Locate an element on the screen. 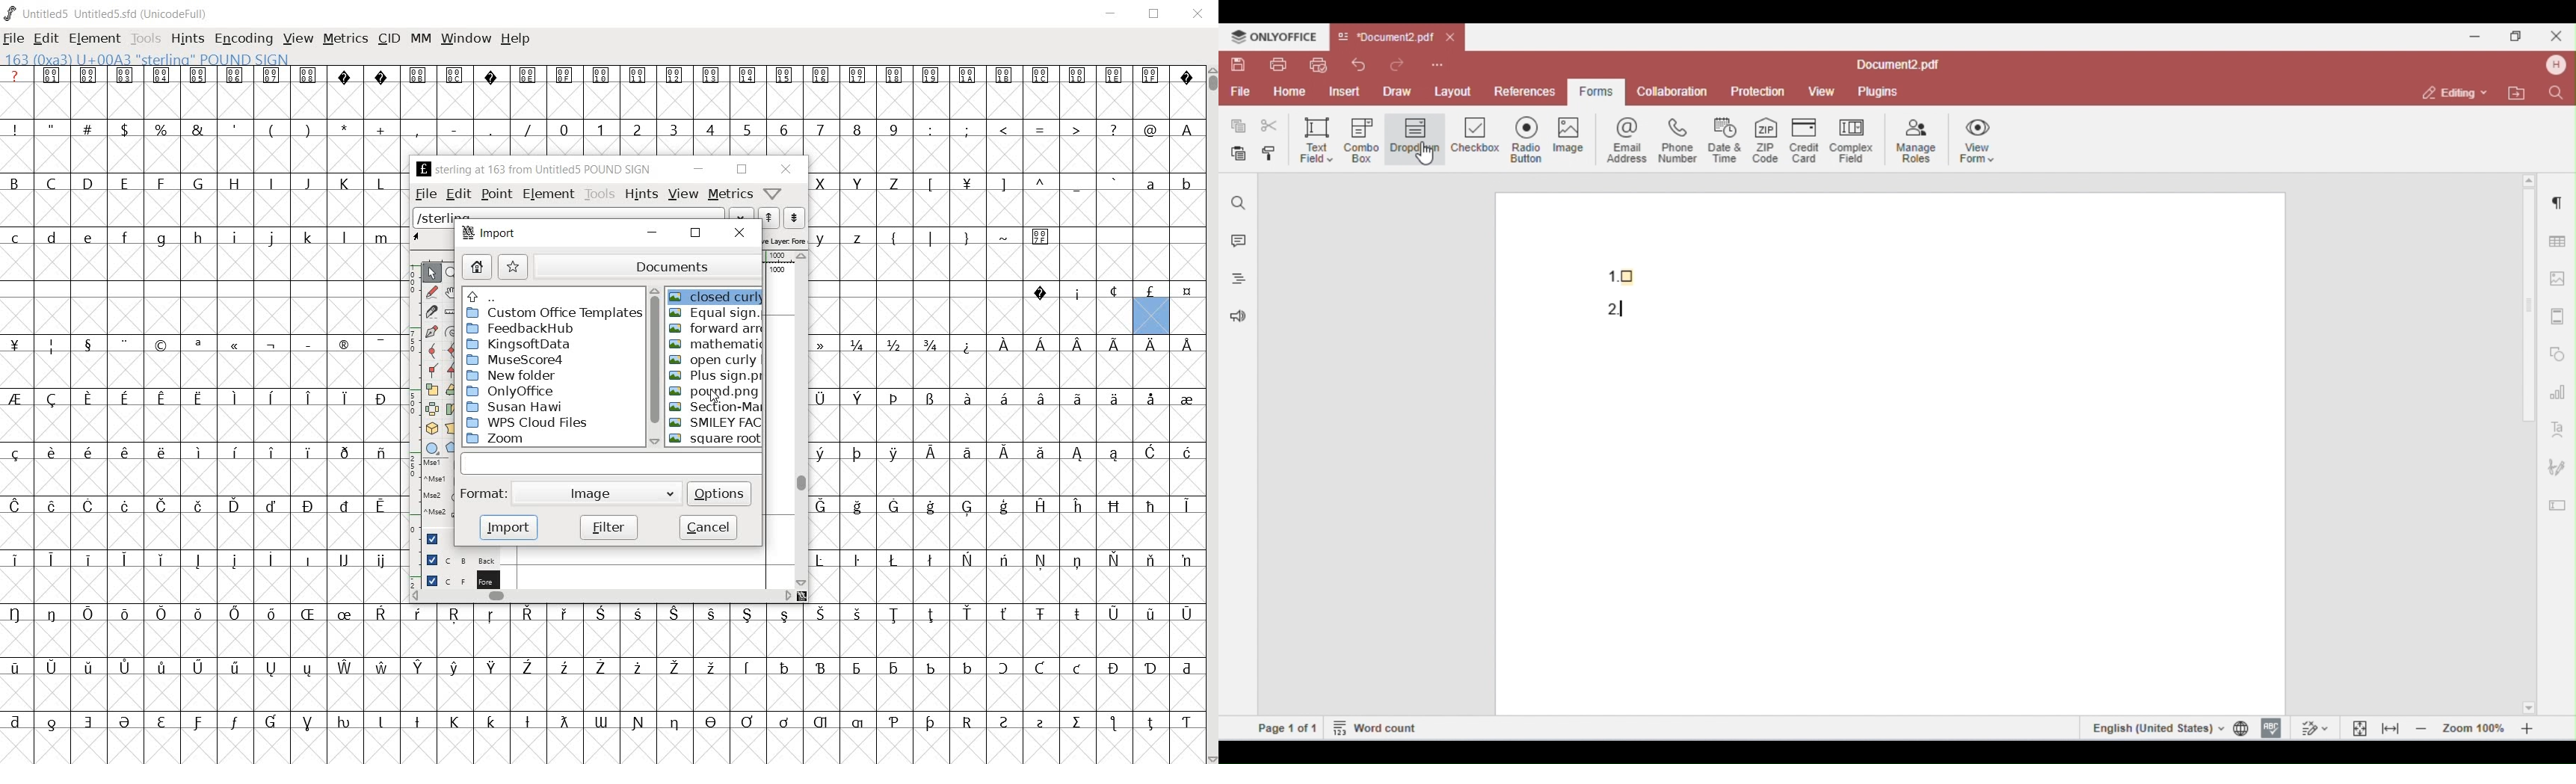 The image size is (2576, 784). Polygon/star is located at coordinates (454, 448).